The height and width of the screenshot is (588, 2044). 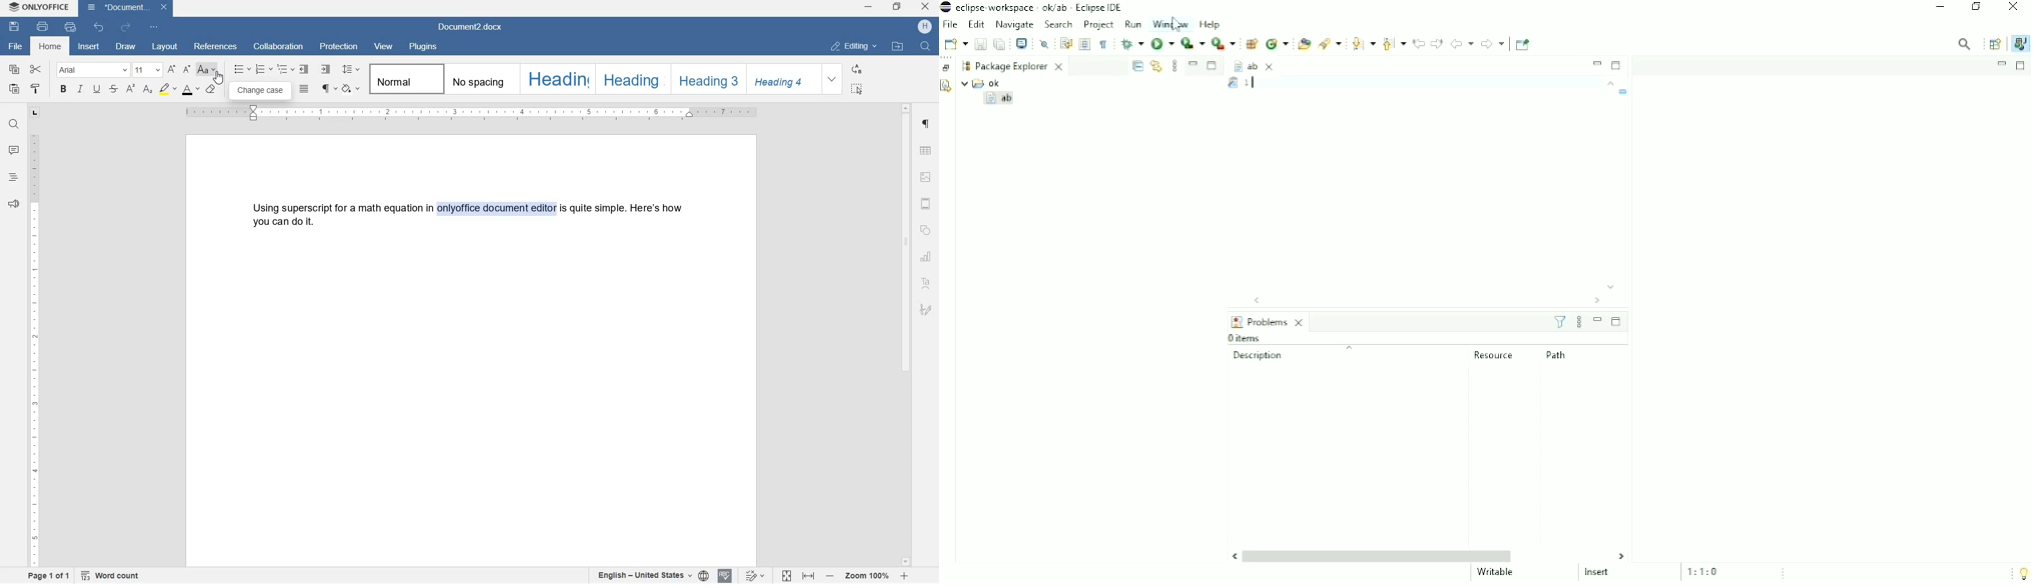 I want to click on Open Type, so click(x=1303, y=43).